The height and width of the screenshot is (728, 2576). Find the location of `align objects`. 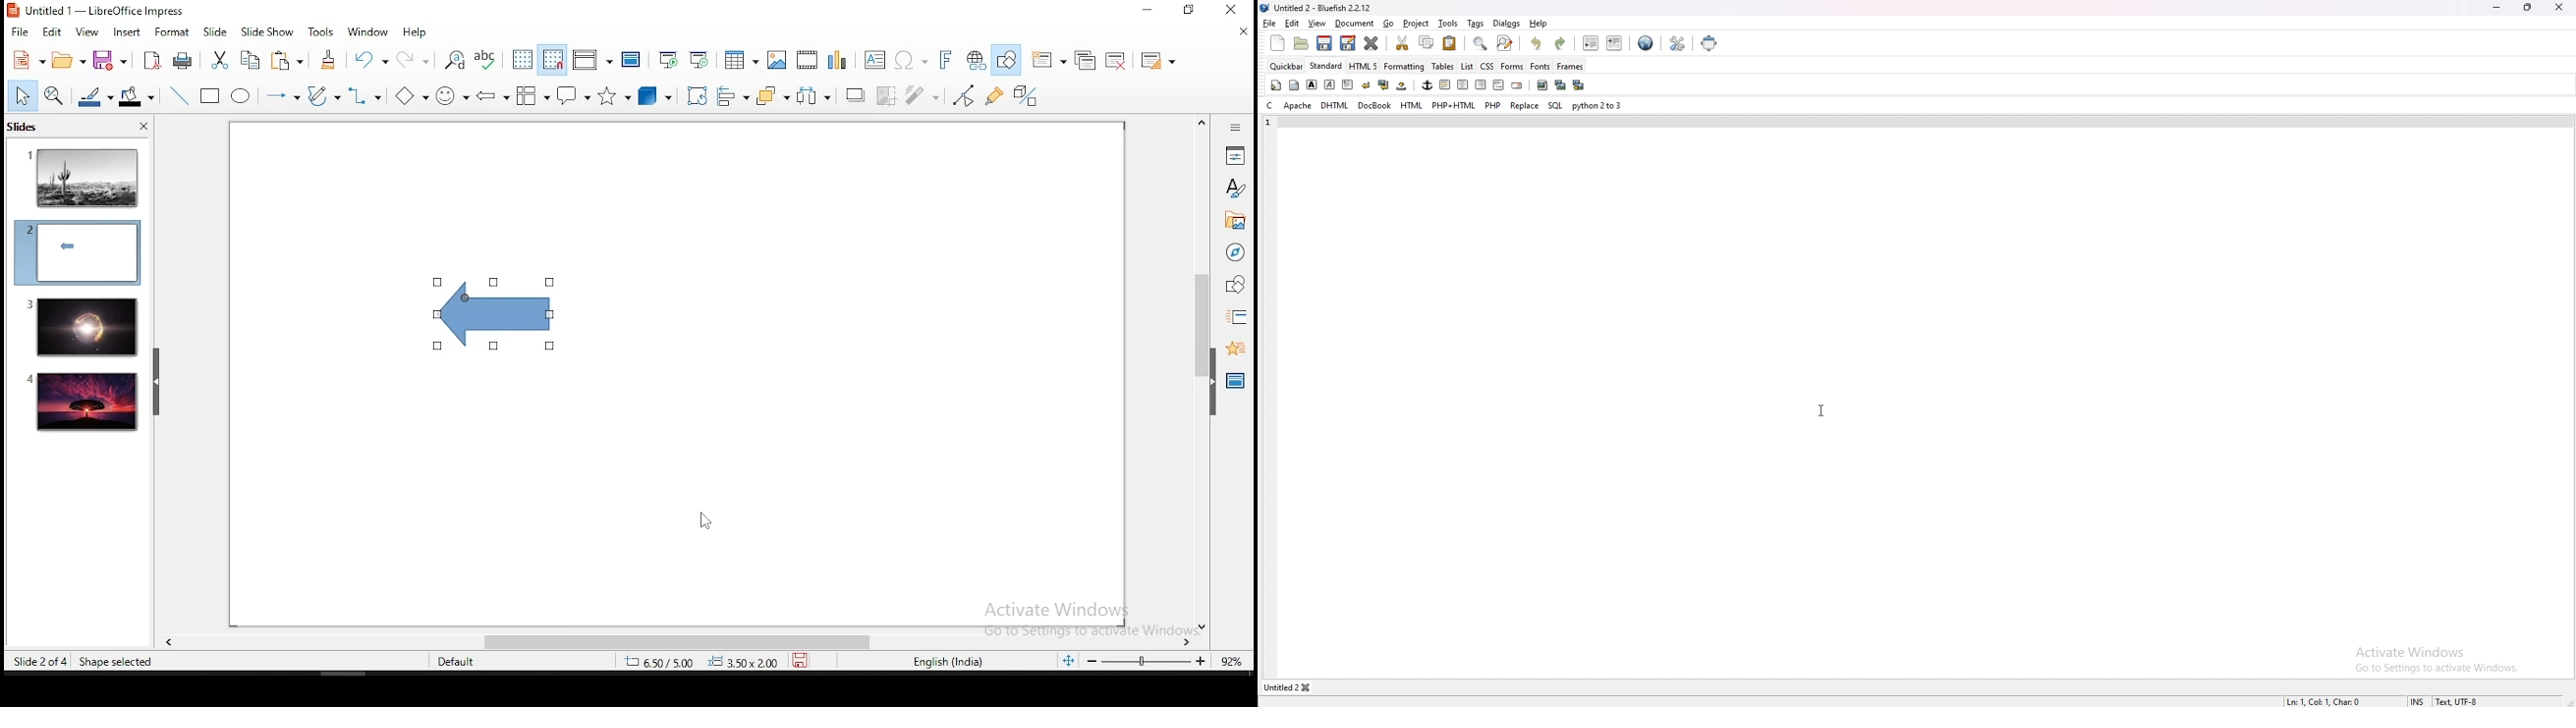

align objects is located at coordinates (735, 98).